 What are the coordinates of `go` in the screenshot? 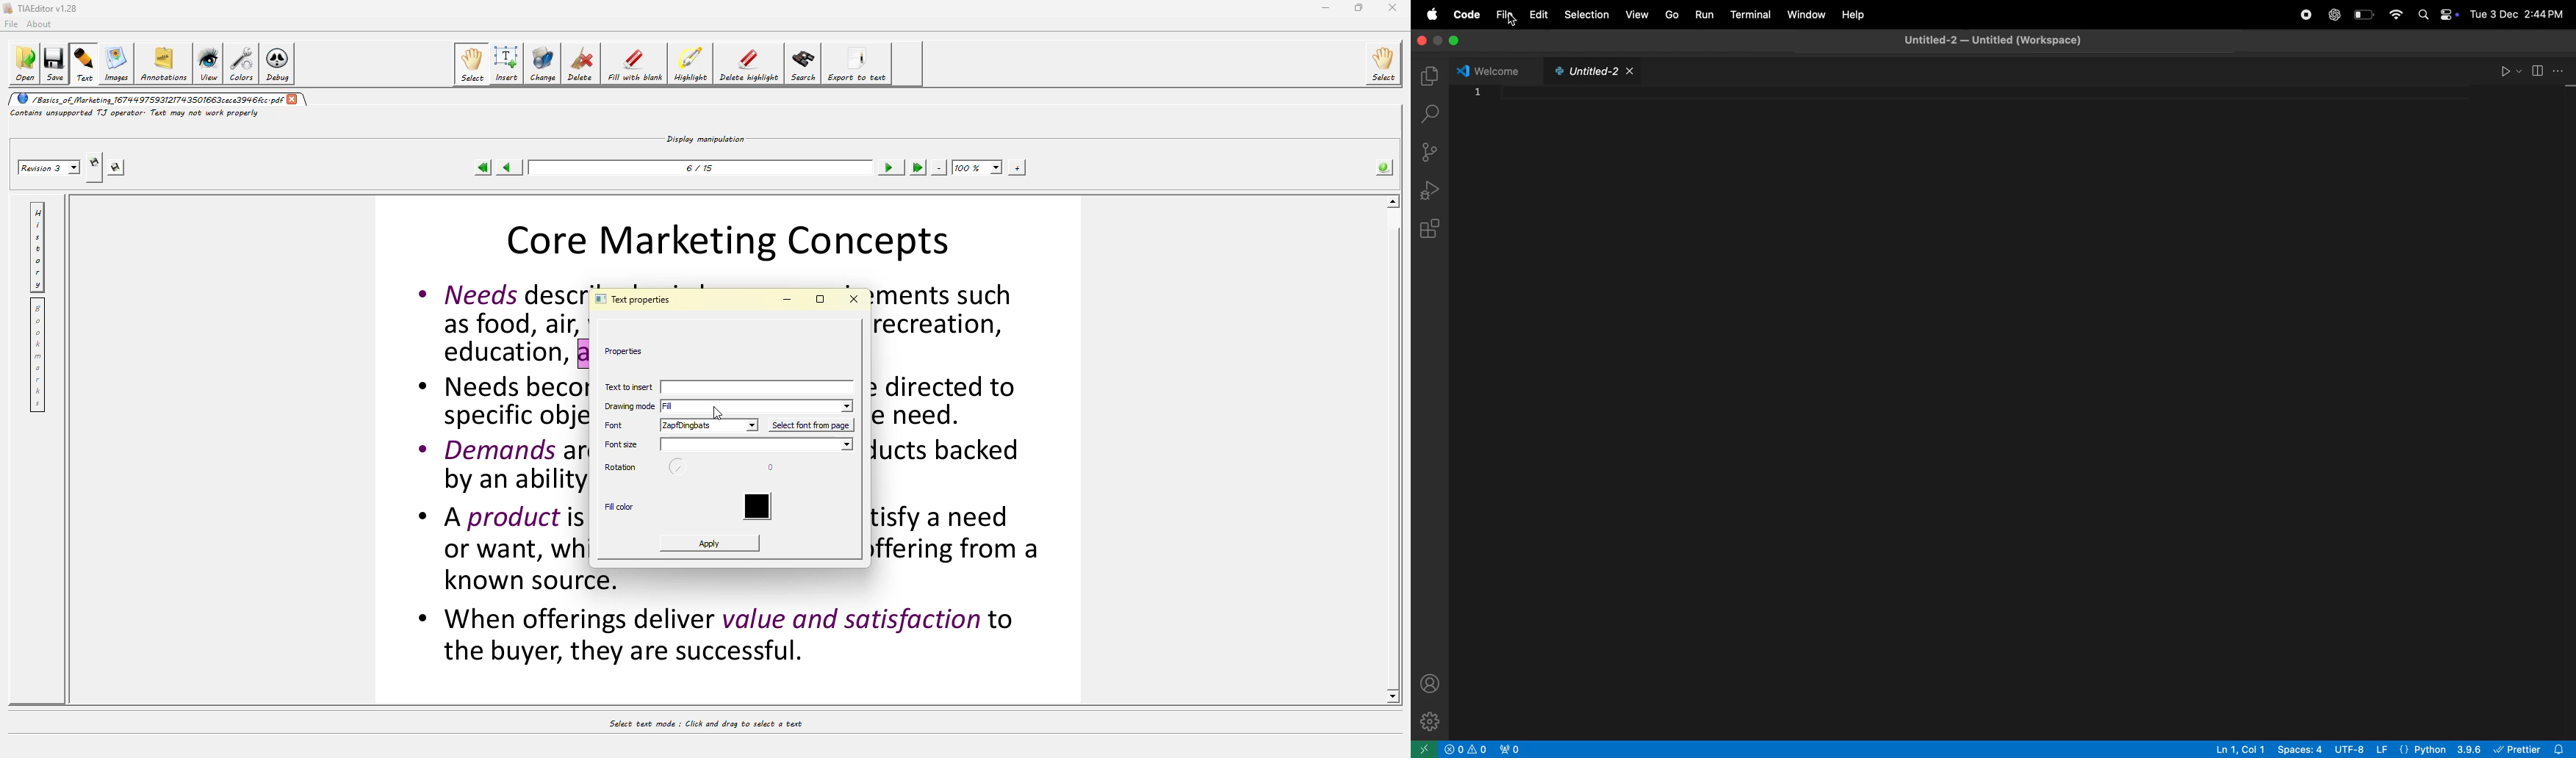 It's located at (1670, 13).